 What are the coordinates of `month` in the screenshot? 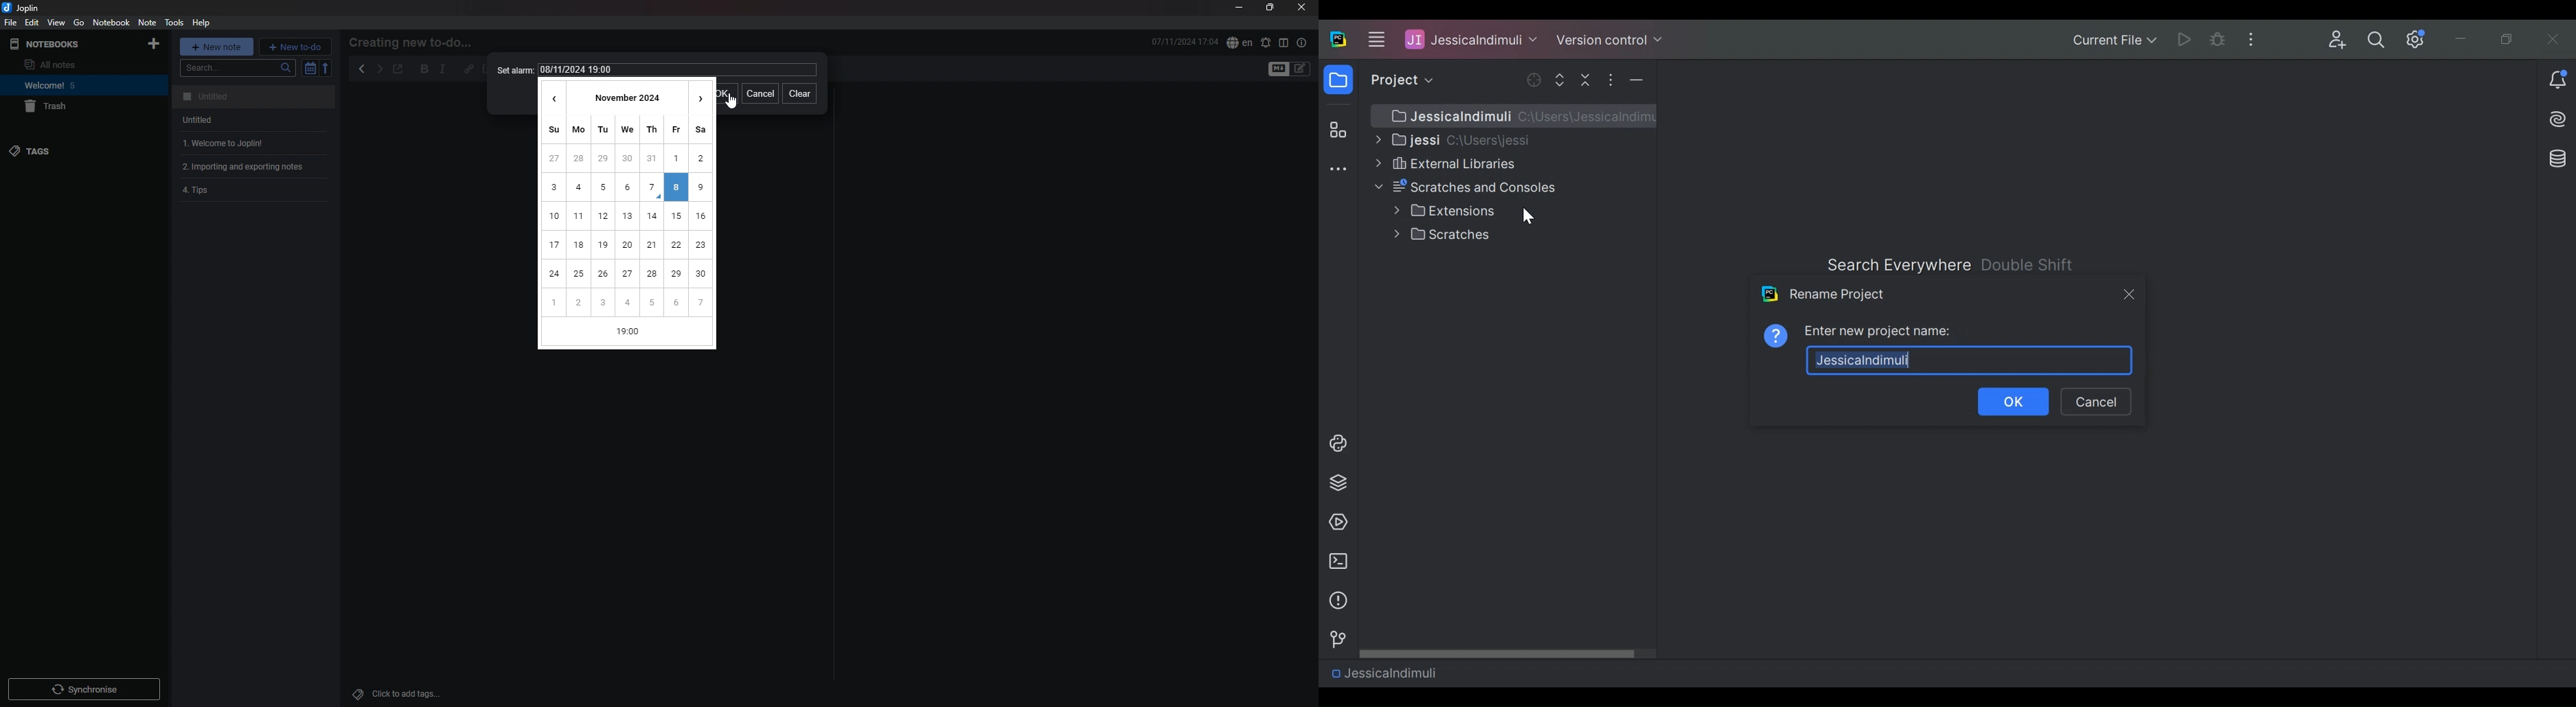 It's located at (626, 96).